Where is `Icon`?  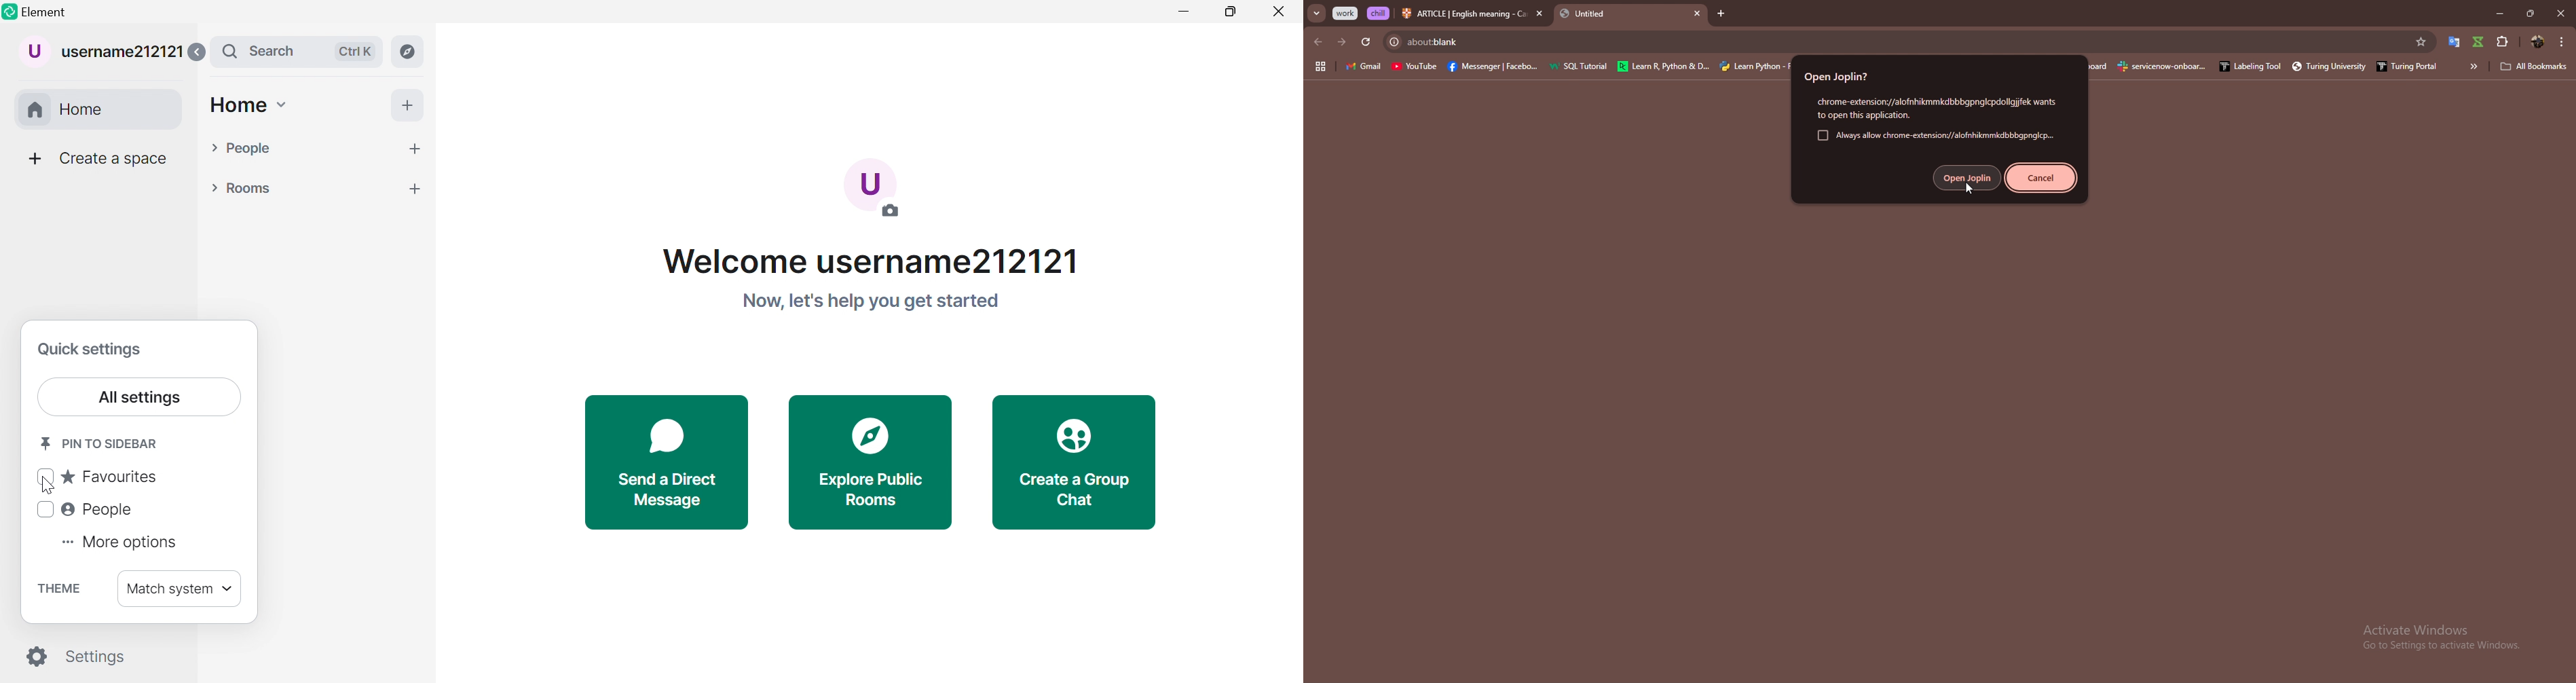
Icon is located at coordinates (1075, 438).